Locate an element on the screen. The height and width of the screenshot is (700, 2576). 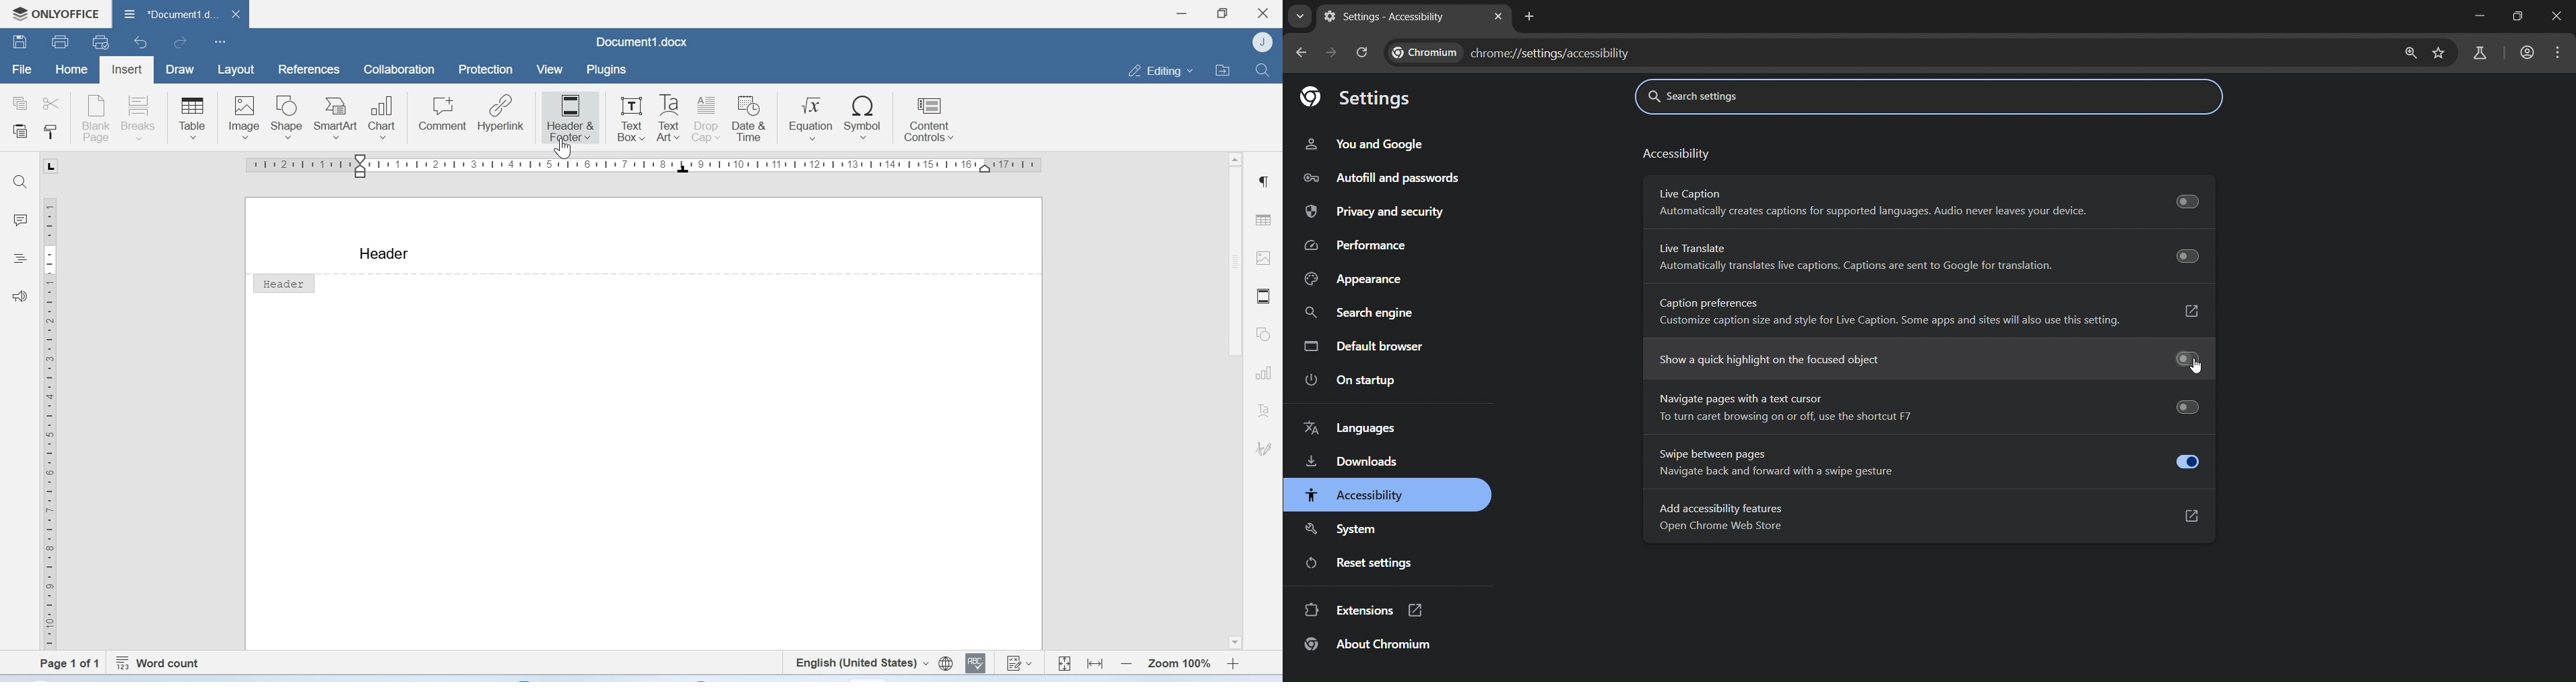
Table is located at coordinates (1266, 216).